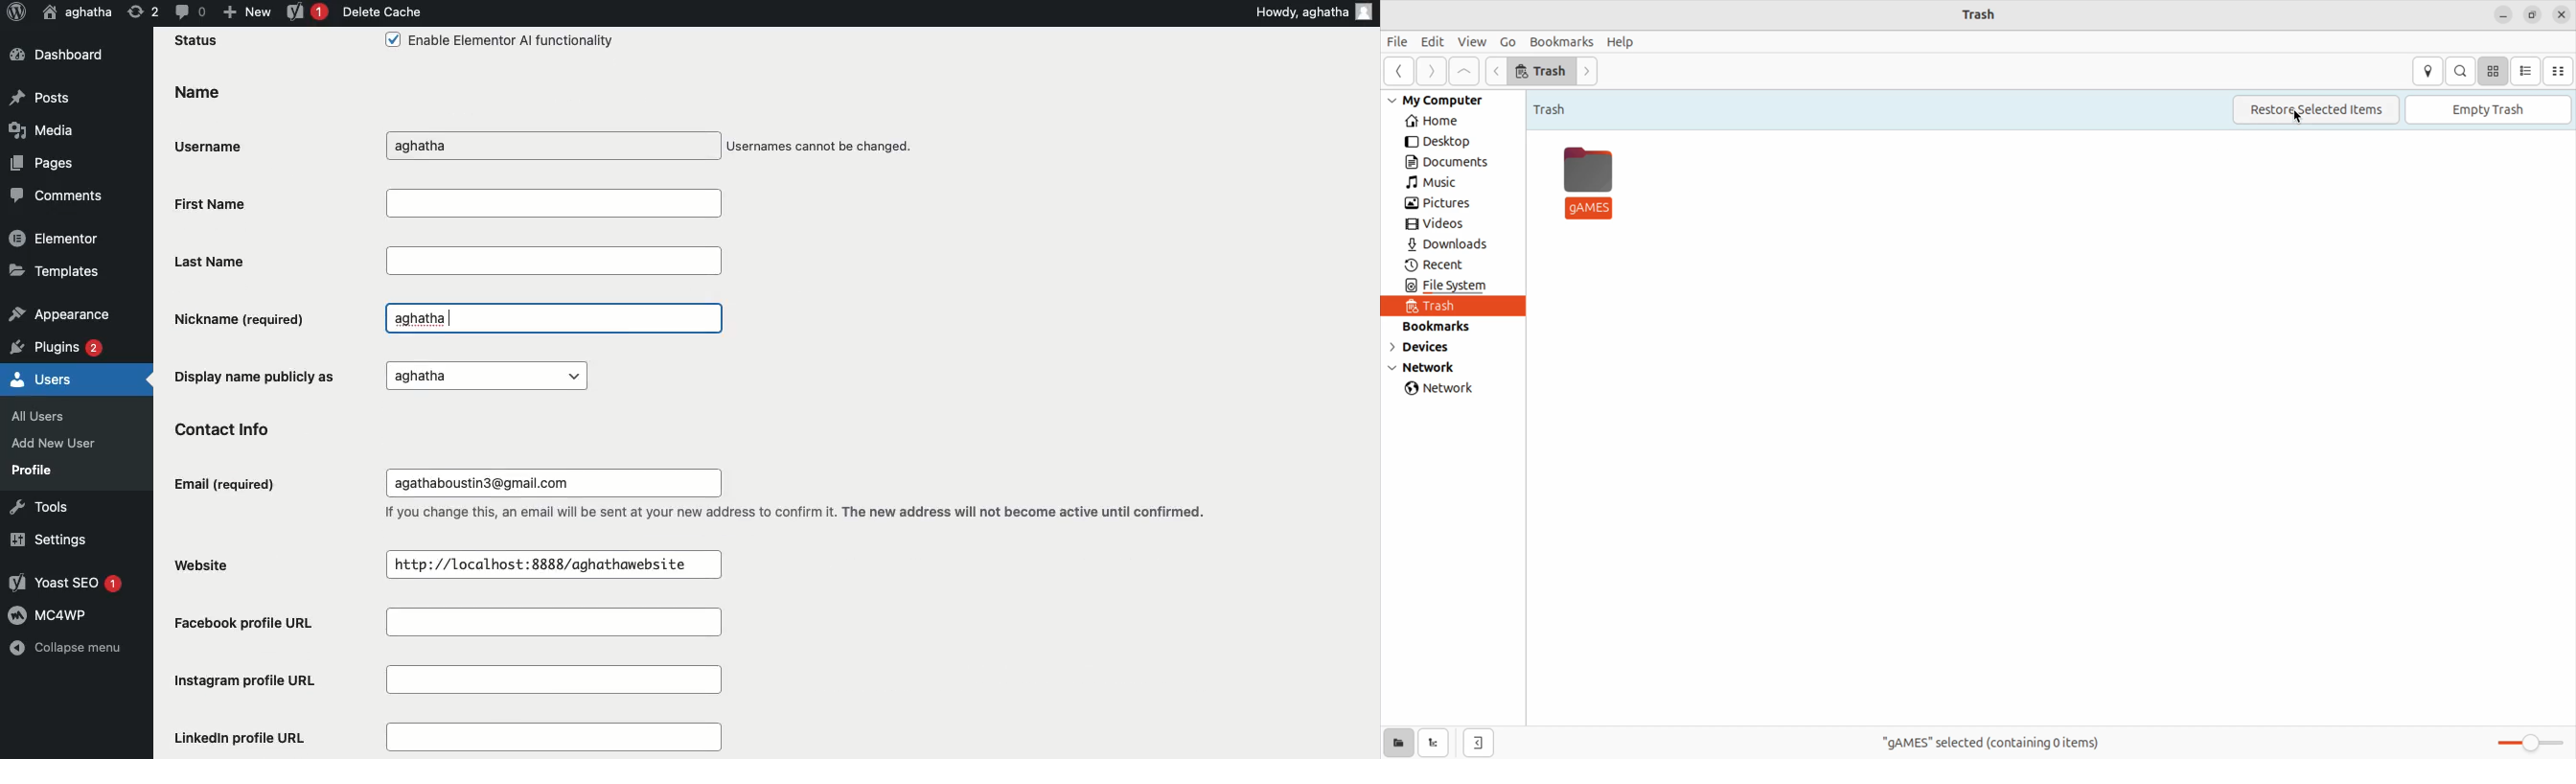 Image resolution: width=2576 pixels, height=784 pixels. I want to click on First Name, so click(446, 202).